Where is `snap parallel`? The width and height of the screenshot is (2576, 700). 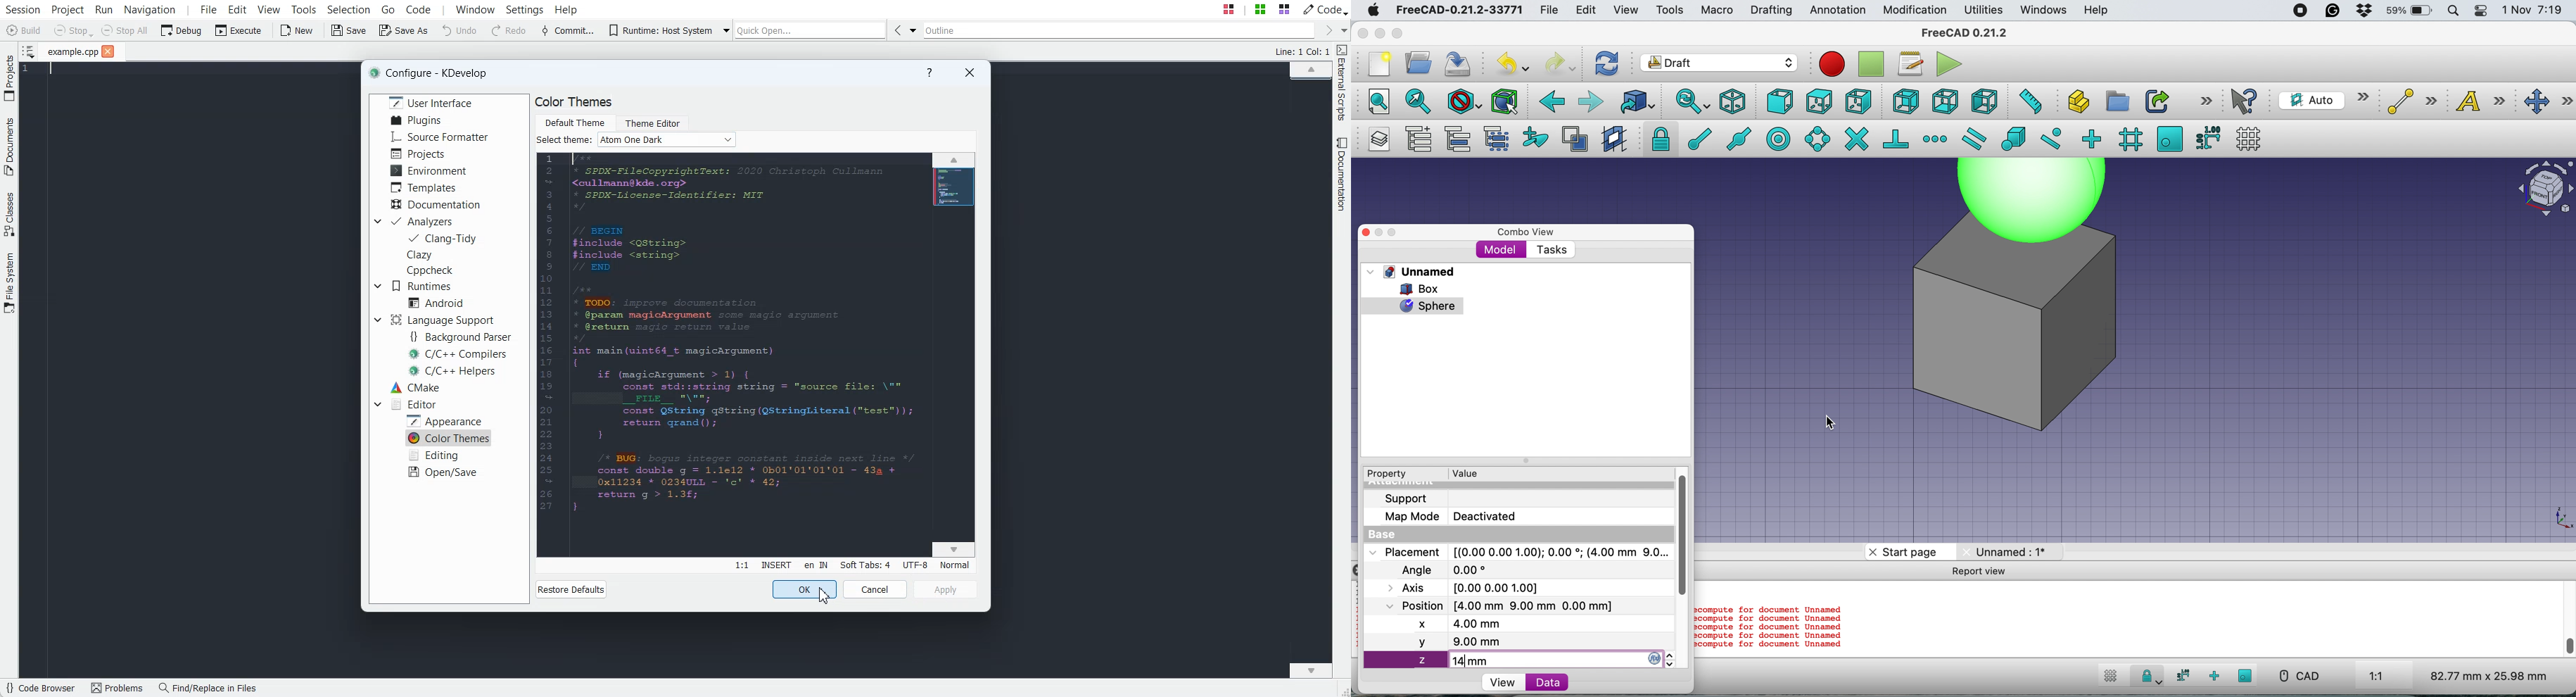 snap parallel is located at coordinates (1972, 139).